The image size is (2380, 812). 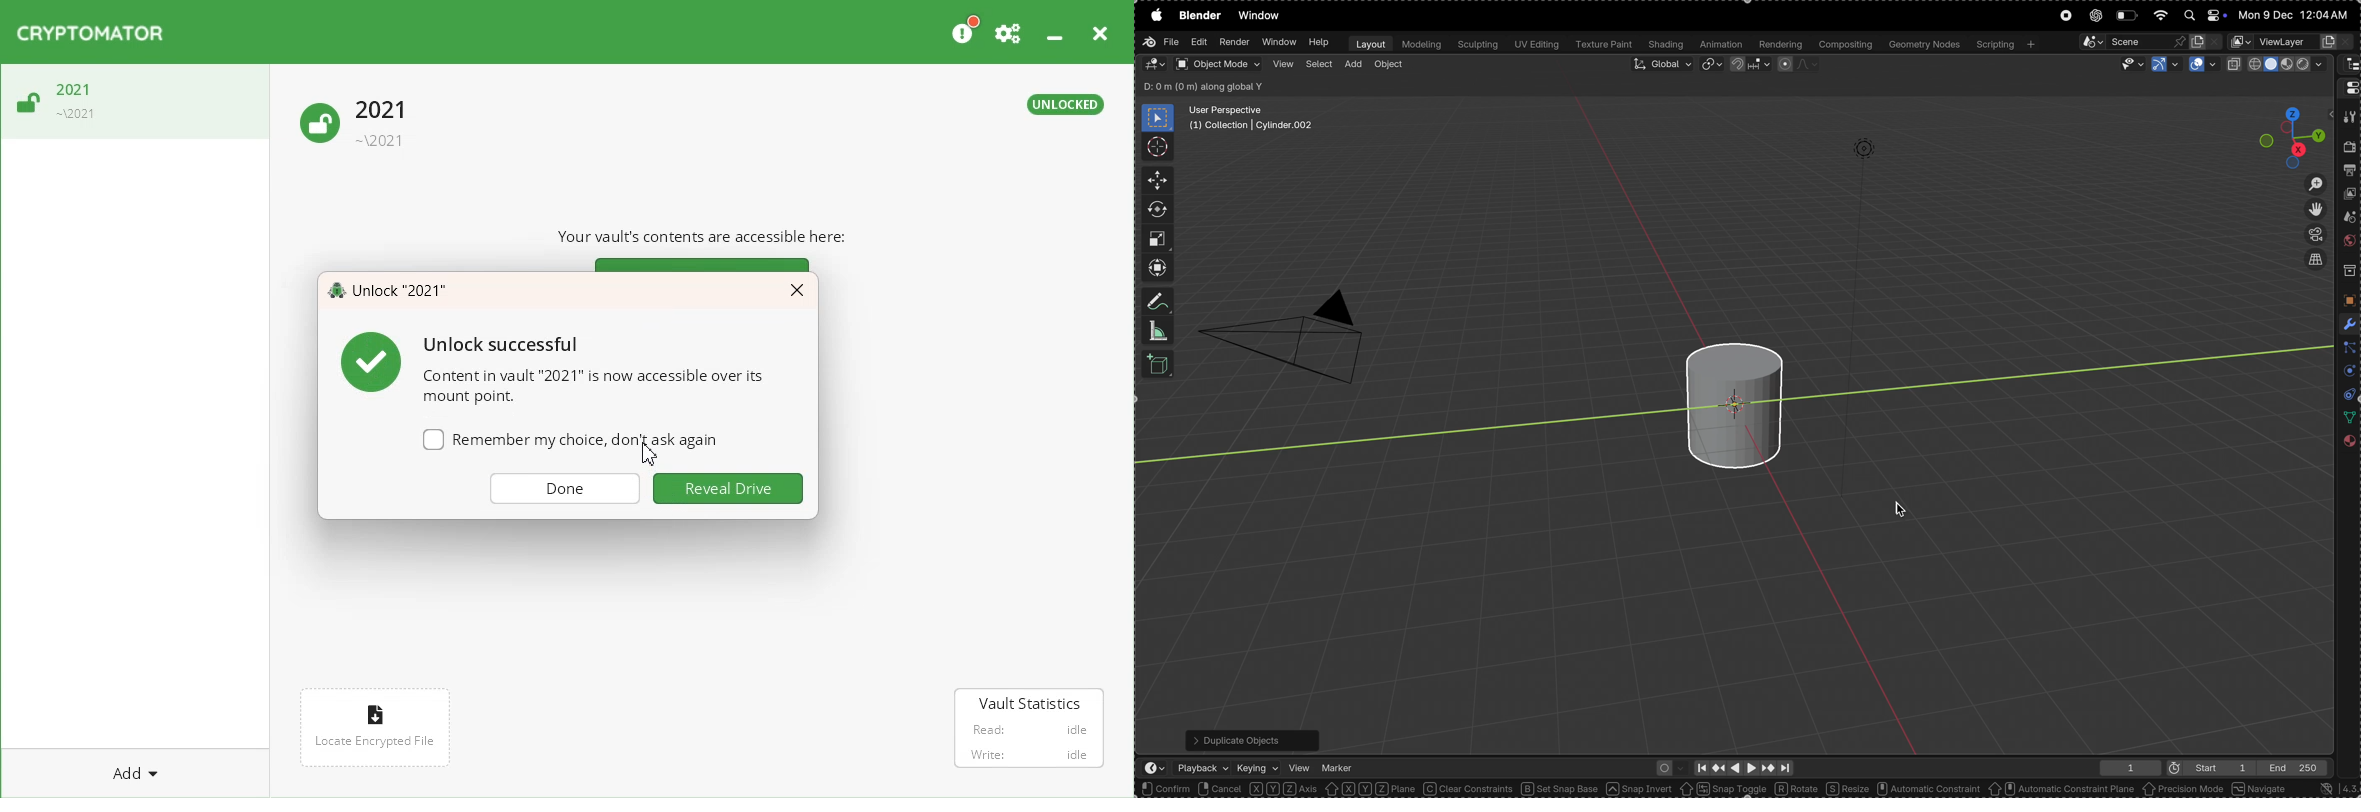 I want to click on camera perspective, so click(x=1290, y=331).